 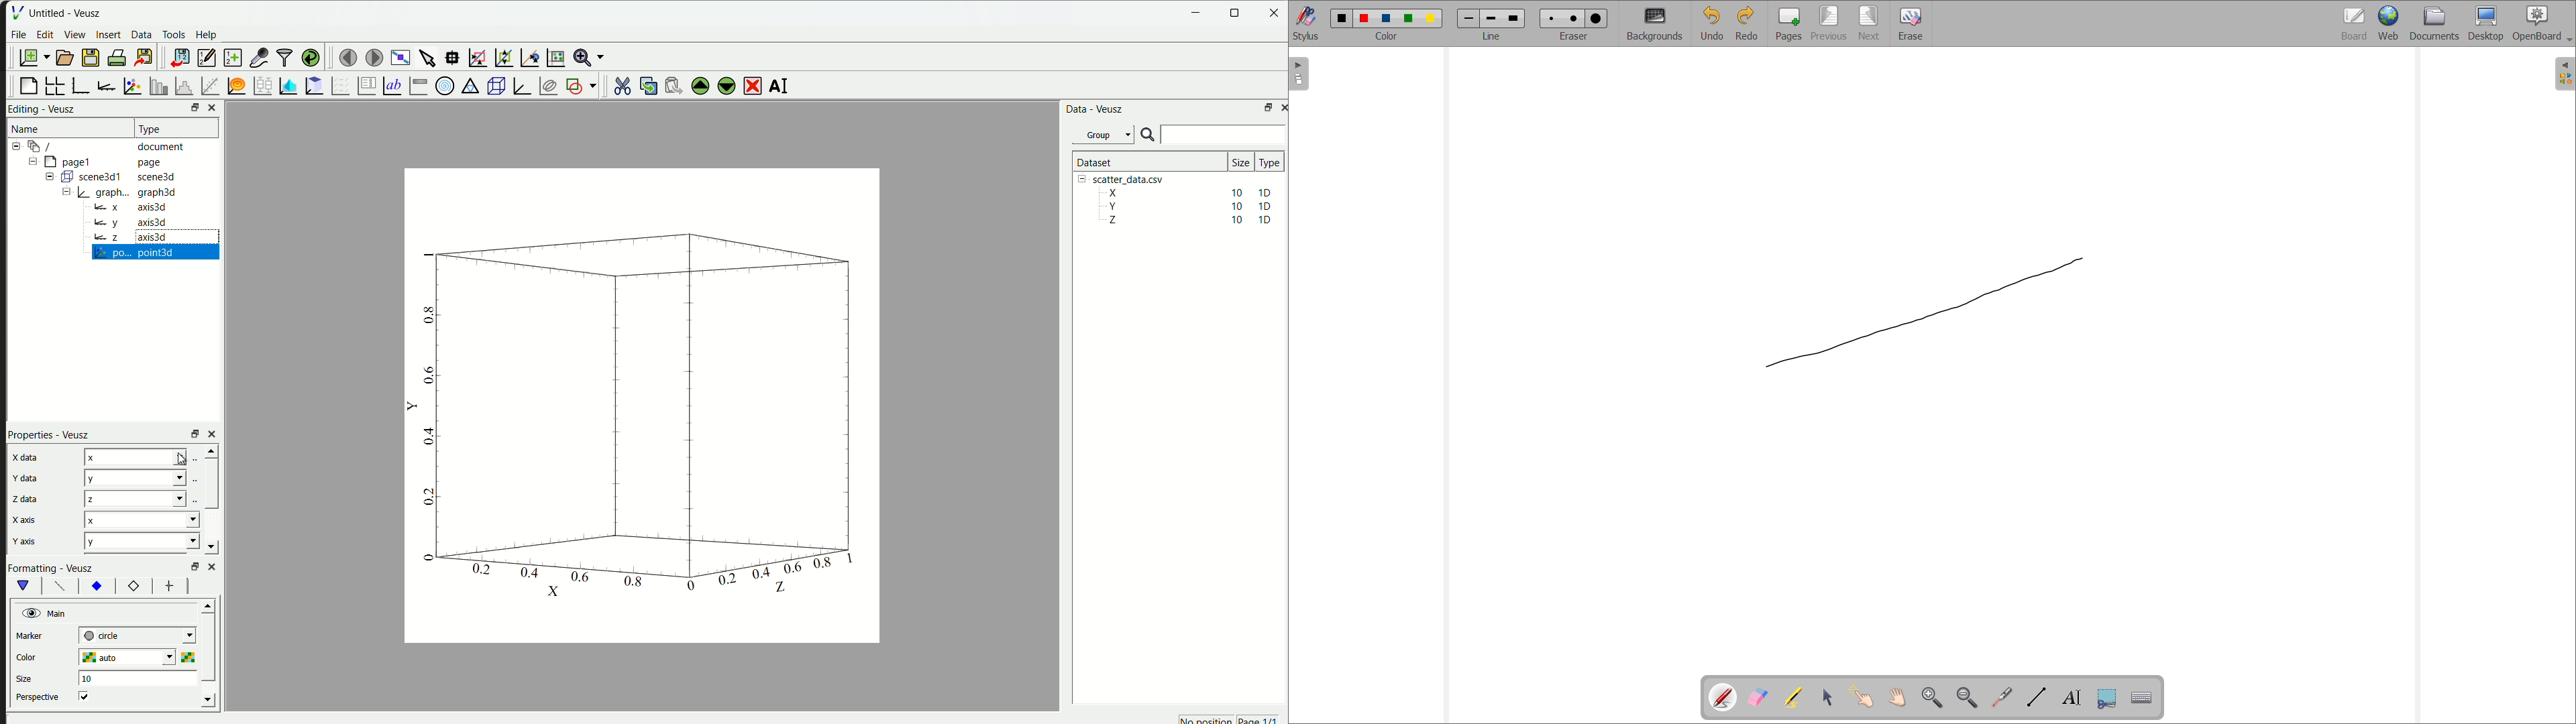 What do you see at coordinates (282, 56) in the screenshot?
I see `filter data` at bounding box center [282, 56].